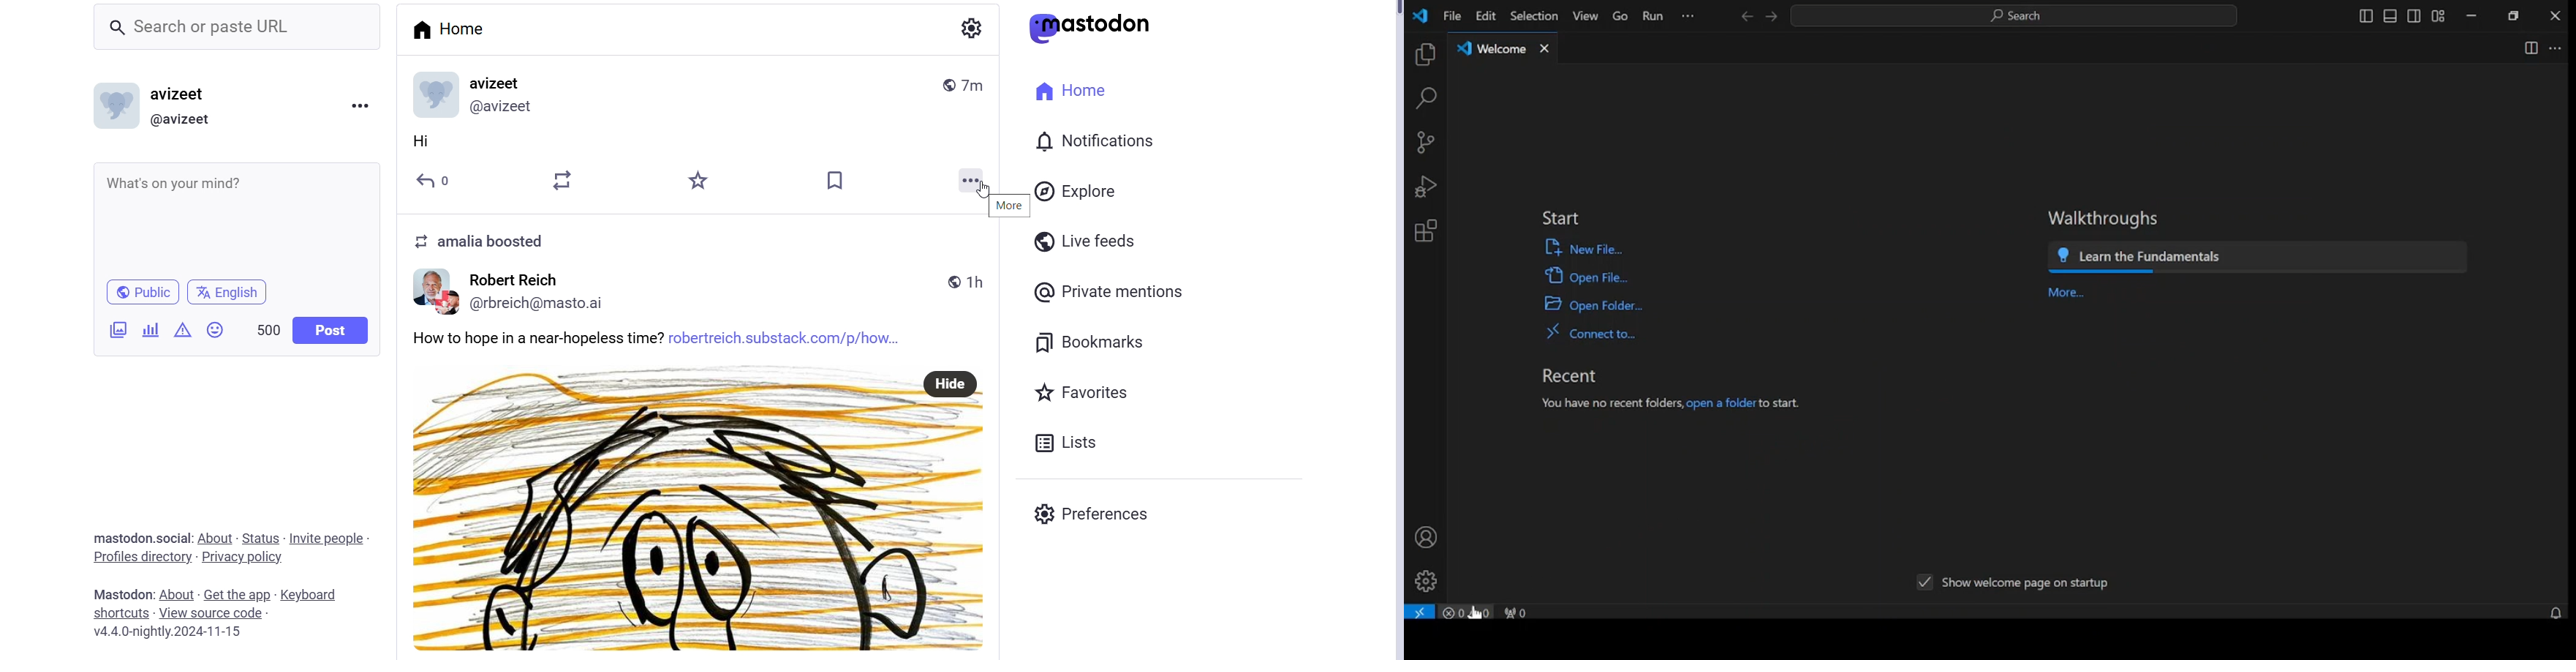 This screenshot has height=672, width=2576. I want to click on Favorites, so click(695, 181).